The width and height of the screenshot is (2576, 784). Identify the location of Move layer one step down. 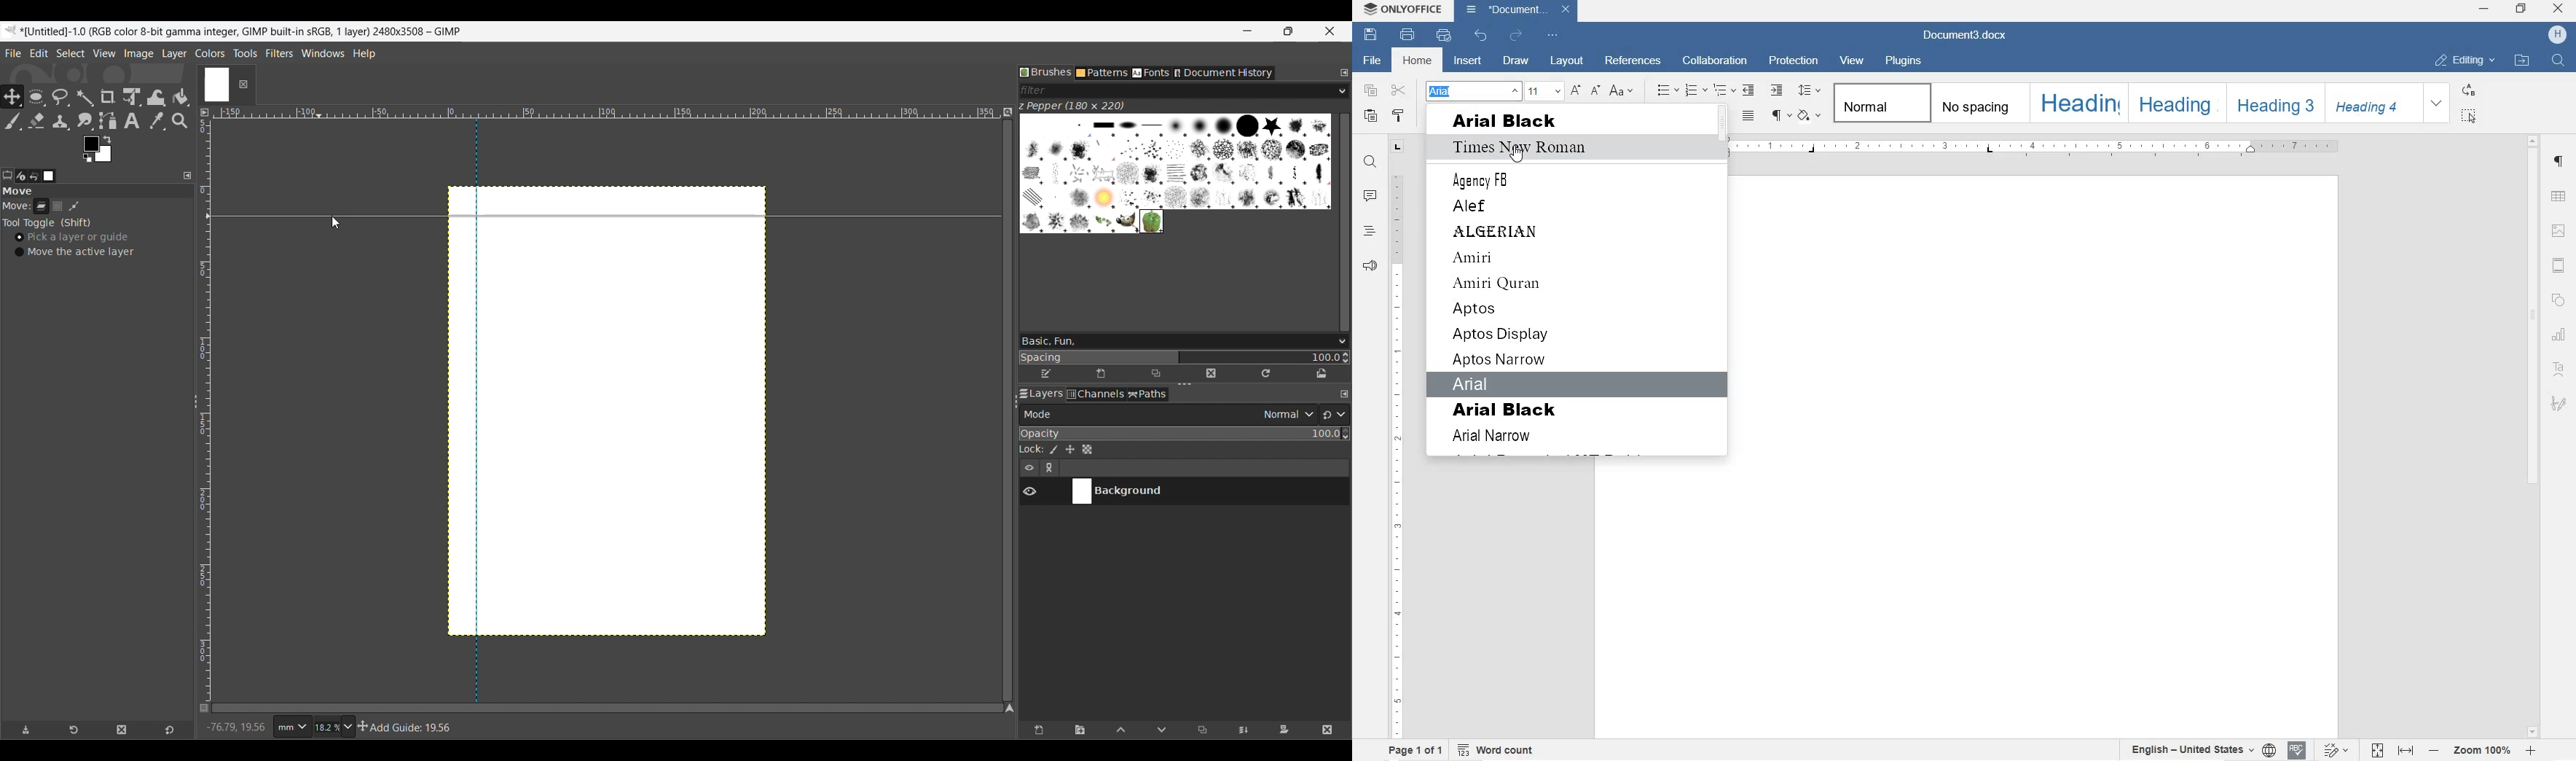
(1162, 731).